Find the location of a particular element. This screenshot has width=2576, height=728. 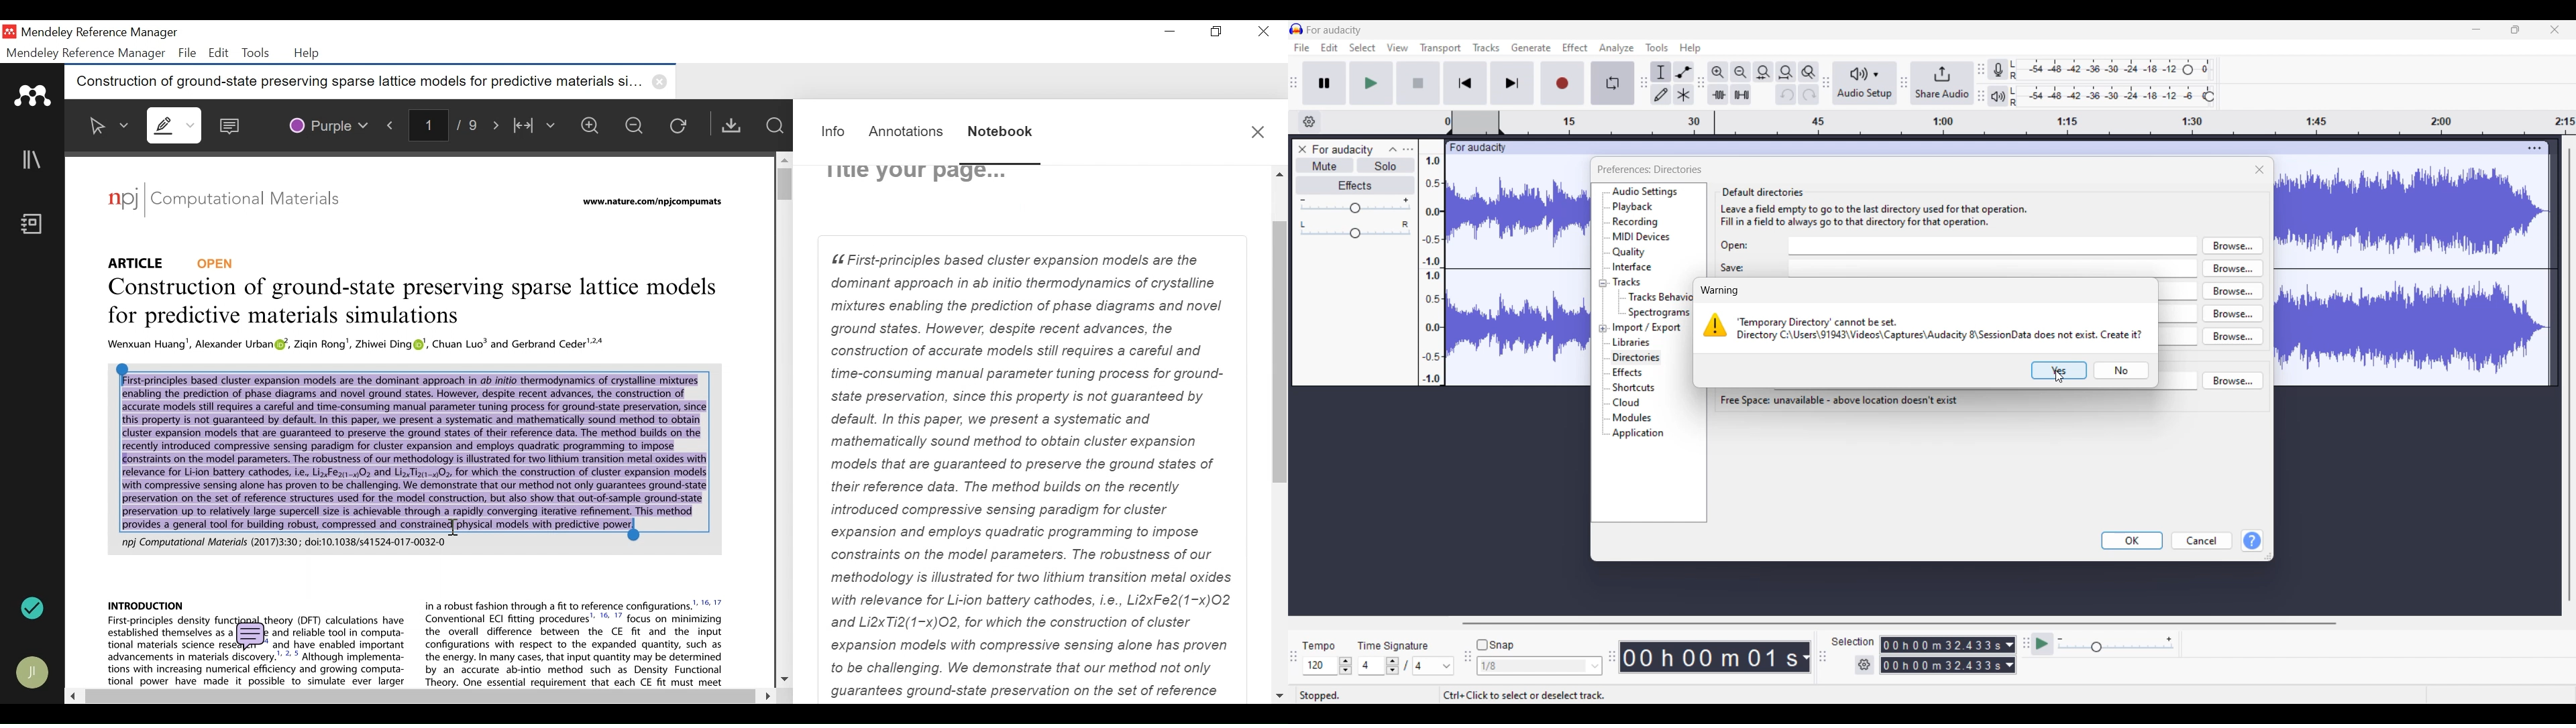

Close track is located at coordinates (1303, 149).